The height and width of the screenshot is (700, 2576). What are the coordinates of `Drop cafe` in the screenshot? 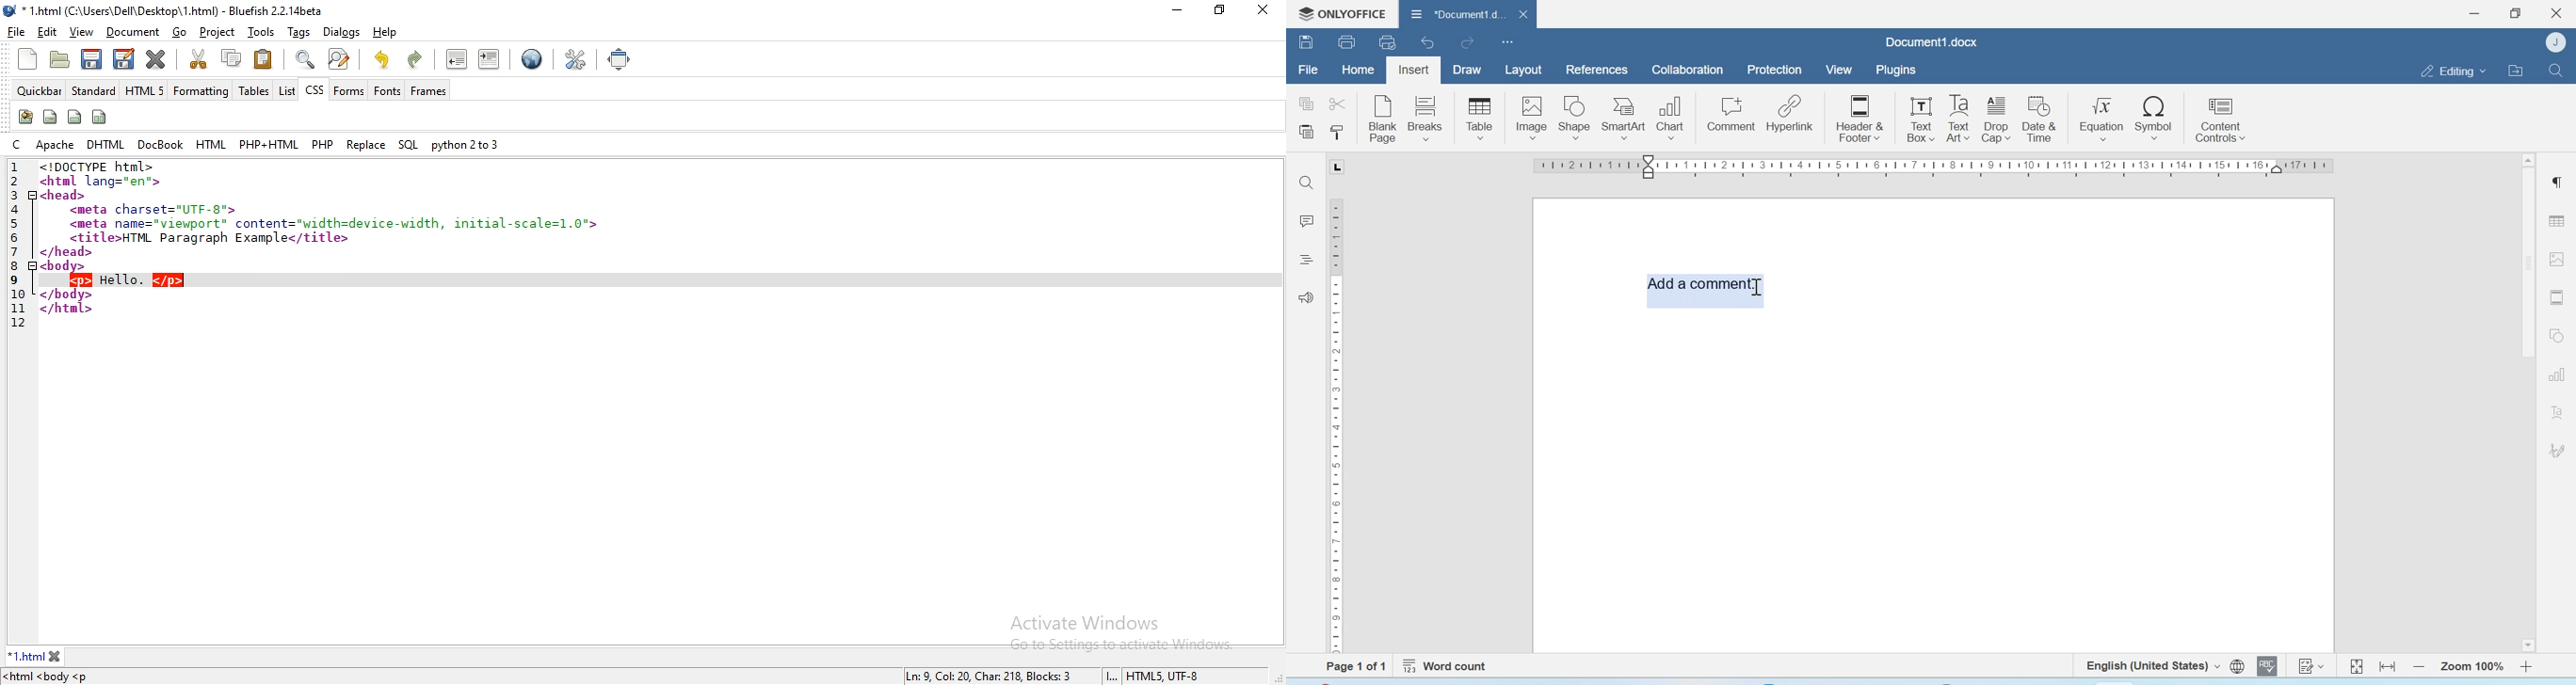 It's located at (1998, 118).